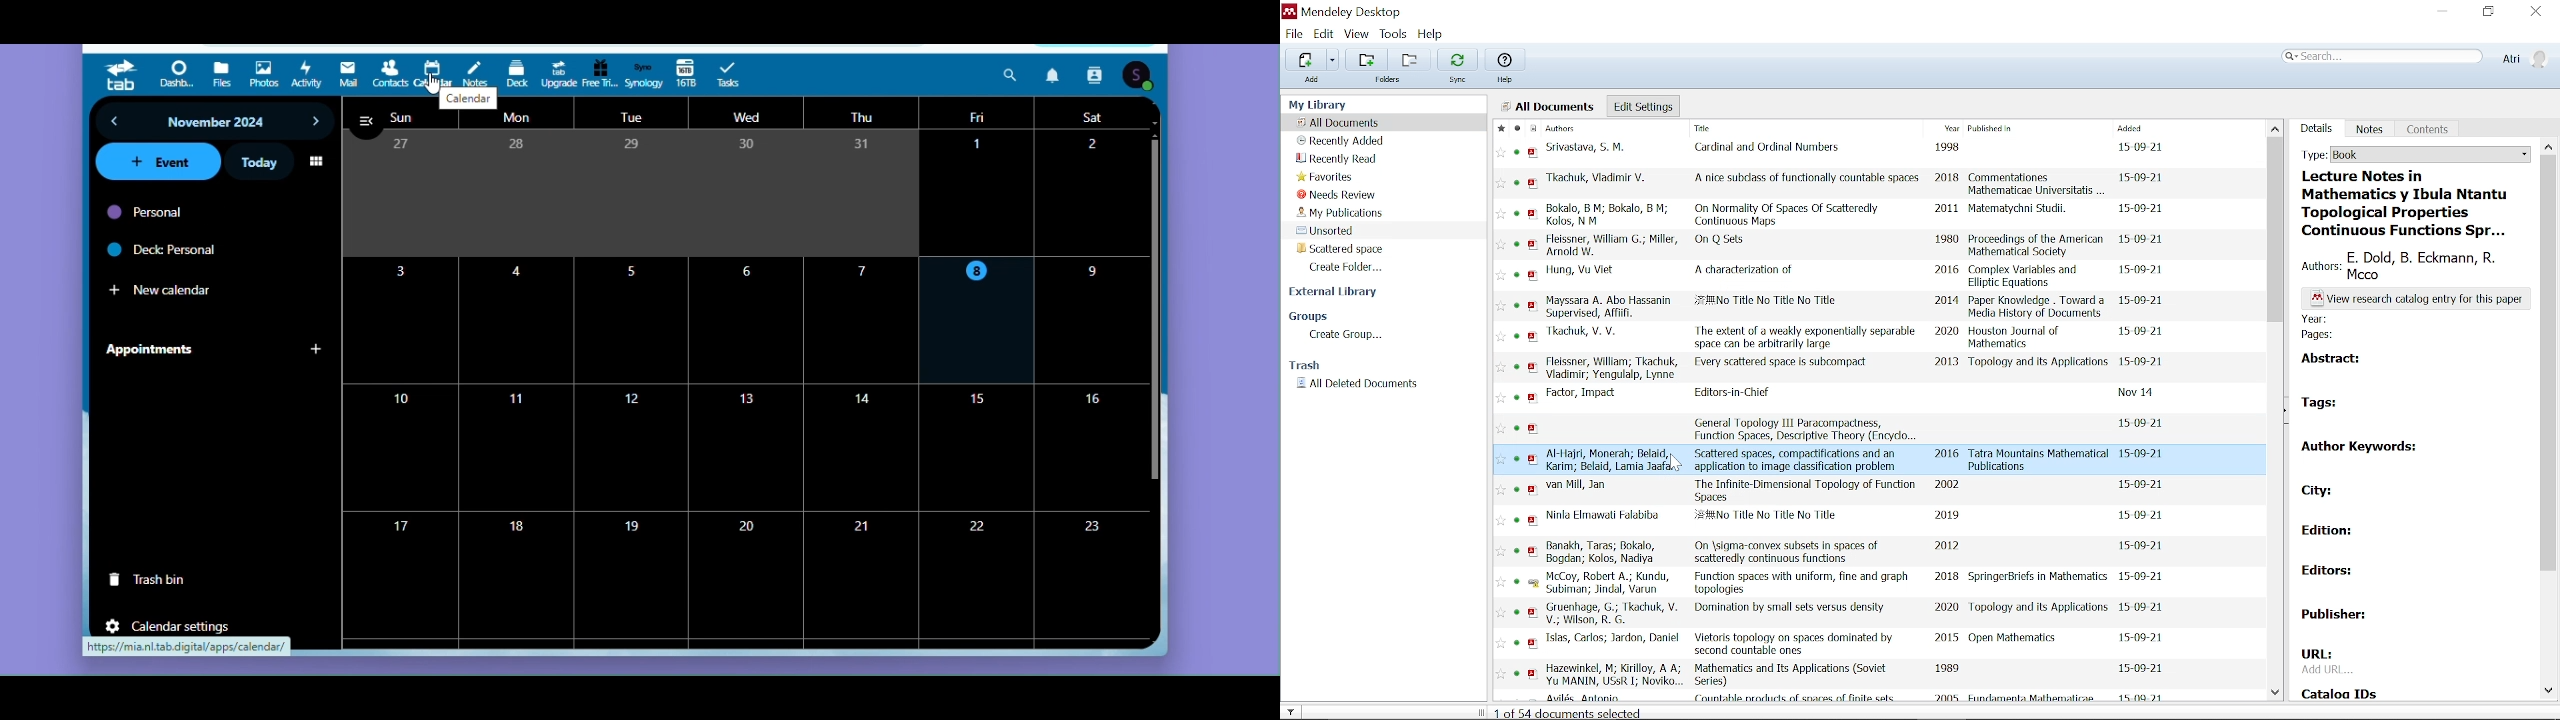  I want to click on Needs review, so click(1337, 195).